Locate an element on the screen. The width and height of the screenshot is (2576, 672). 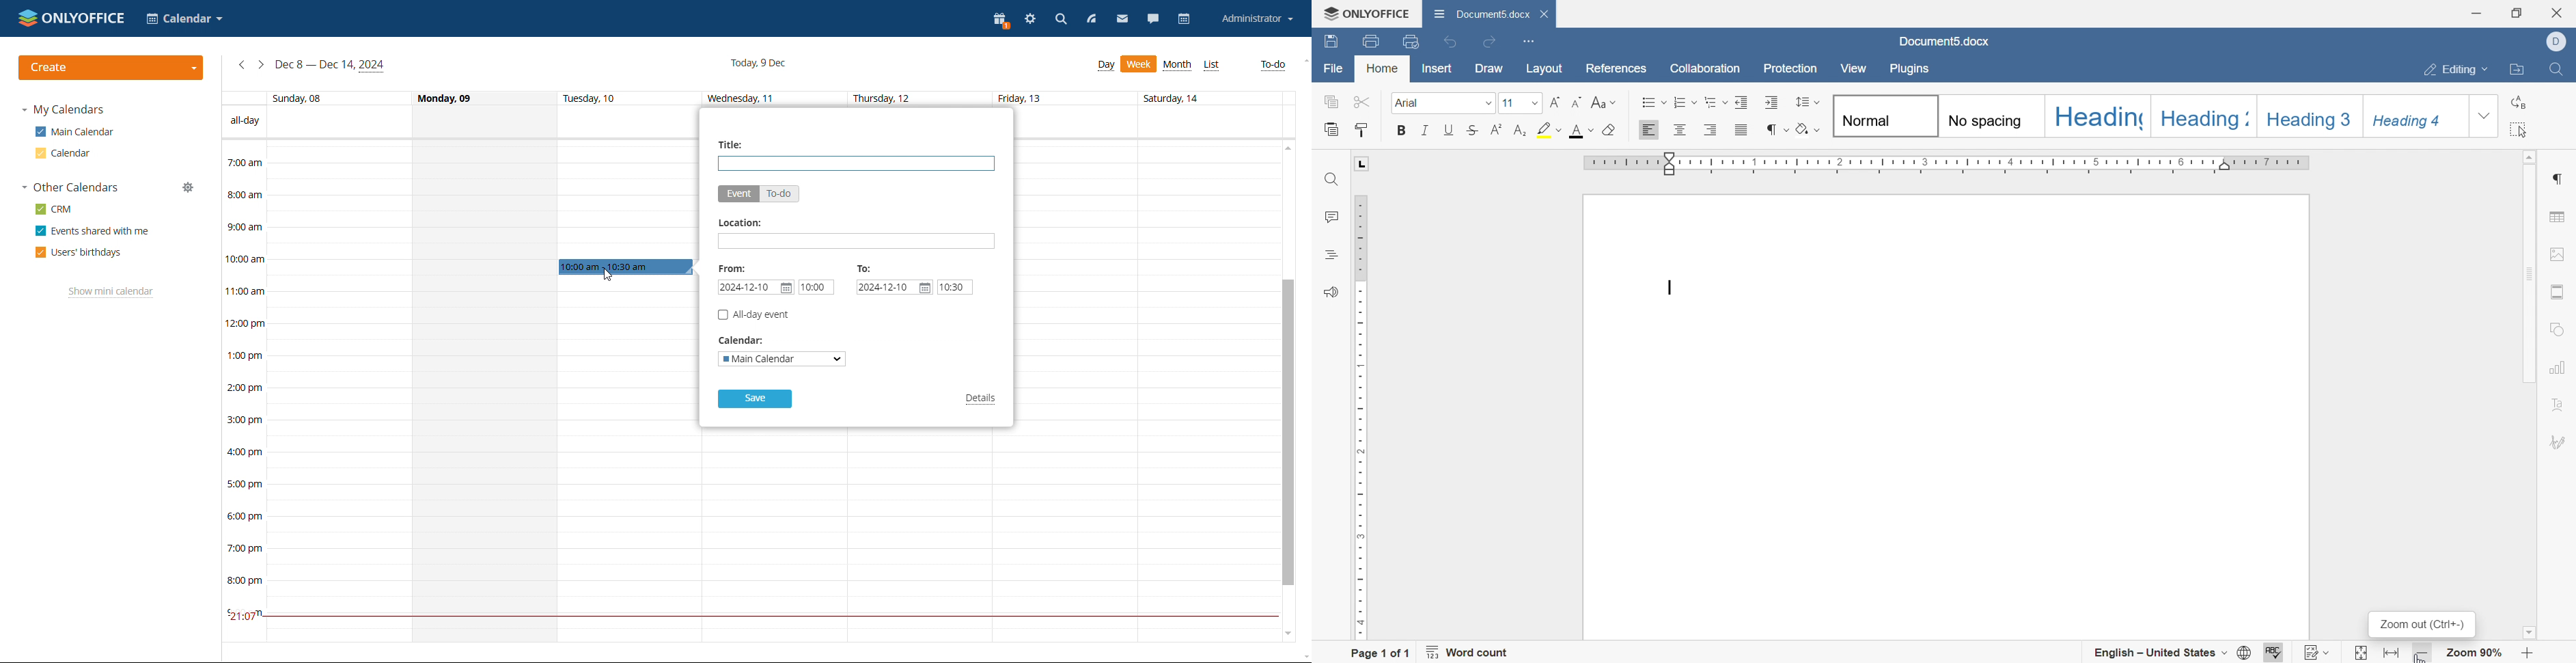
previous week is located at coordinates (242, 65).